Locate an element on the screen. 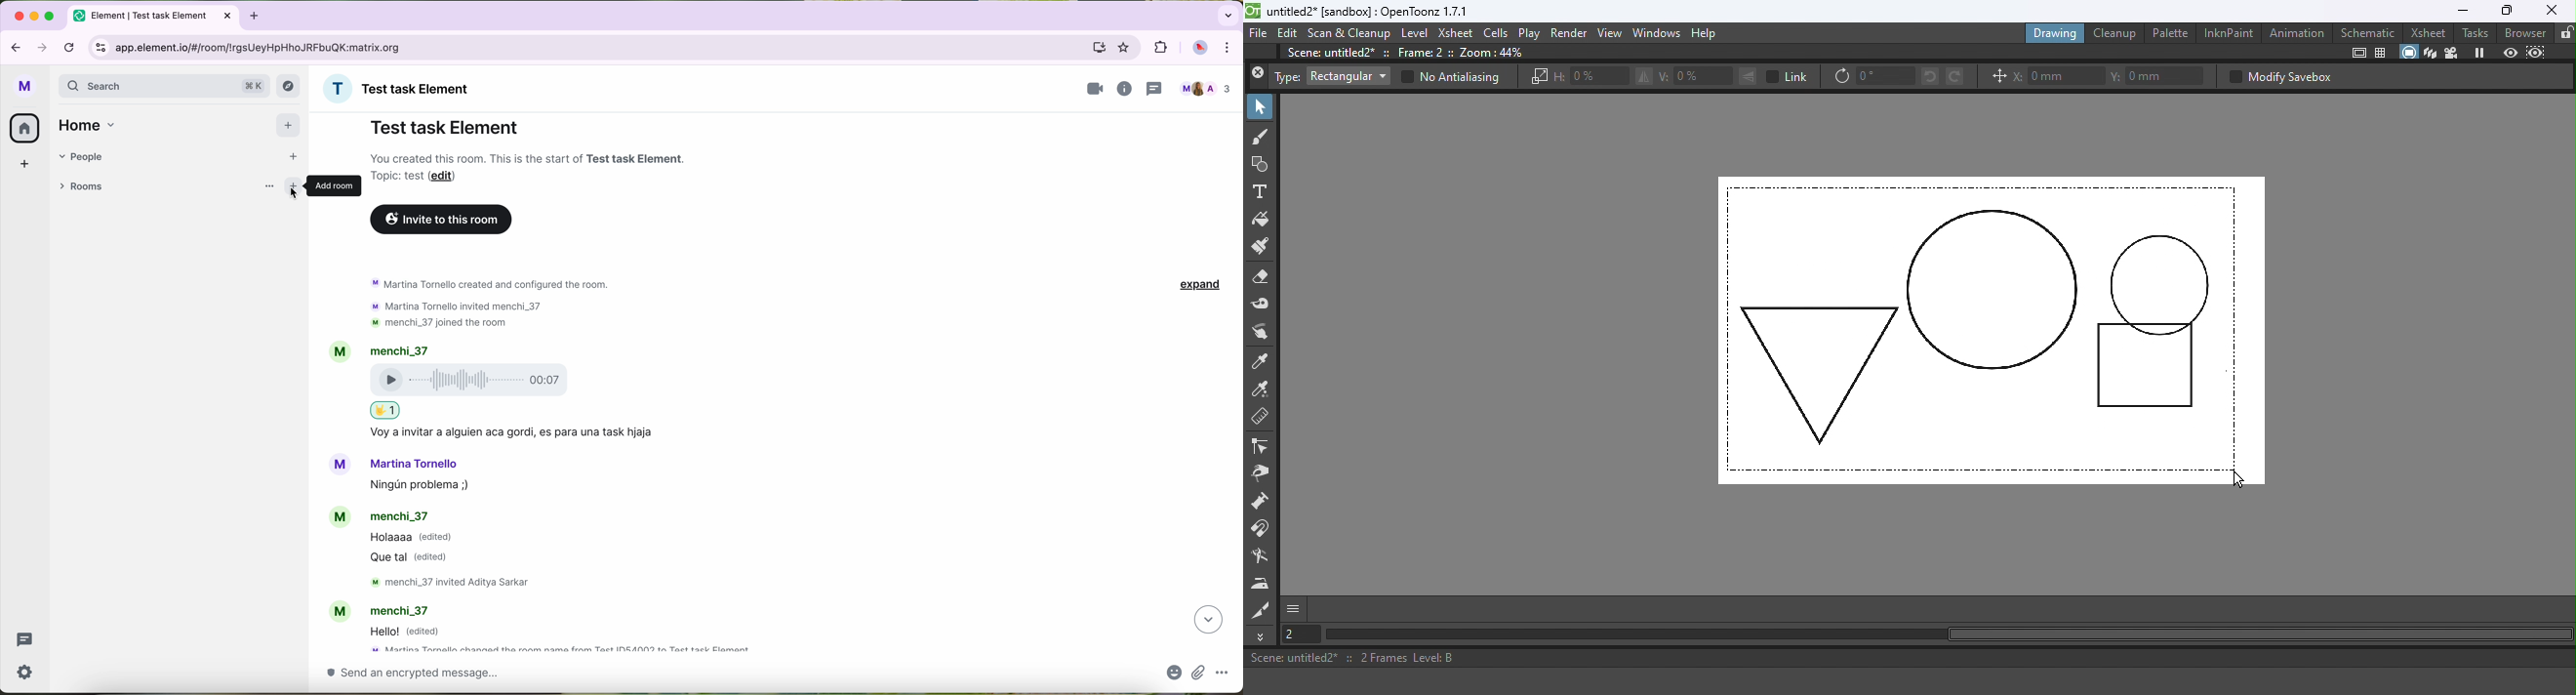  account is located at coordinates (390, 349).